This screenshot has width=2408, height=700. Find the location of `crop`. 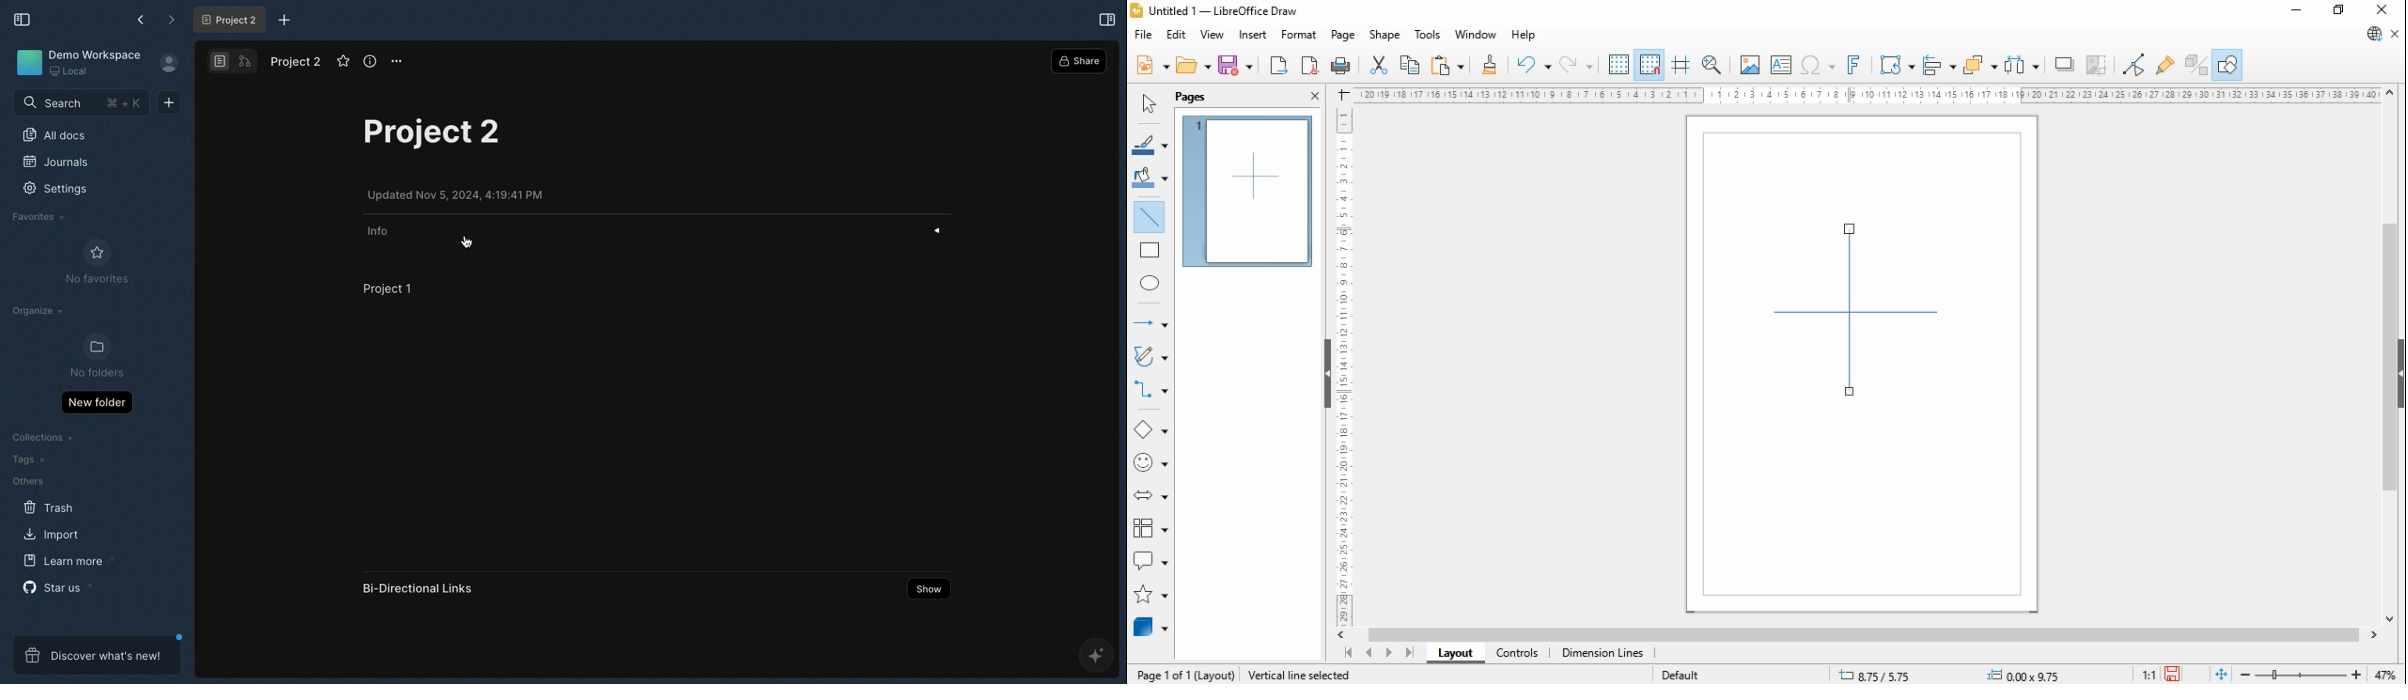

crop is located at coordinates (2101, 64).